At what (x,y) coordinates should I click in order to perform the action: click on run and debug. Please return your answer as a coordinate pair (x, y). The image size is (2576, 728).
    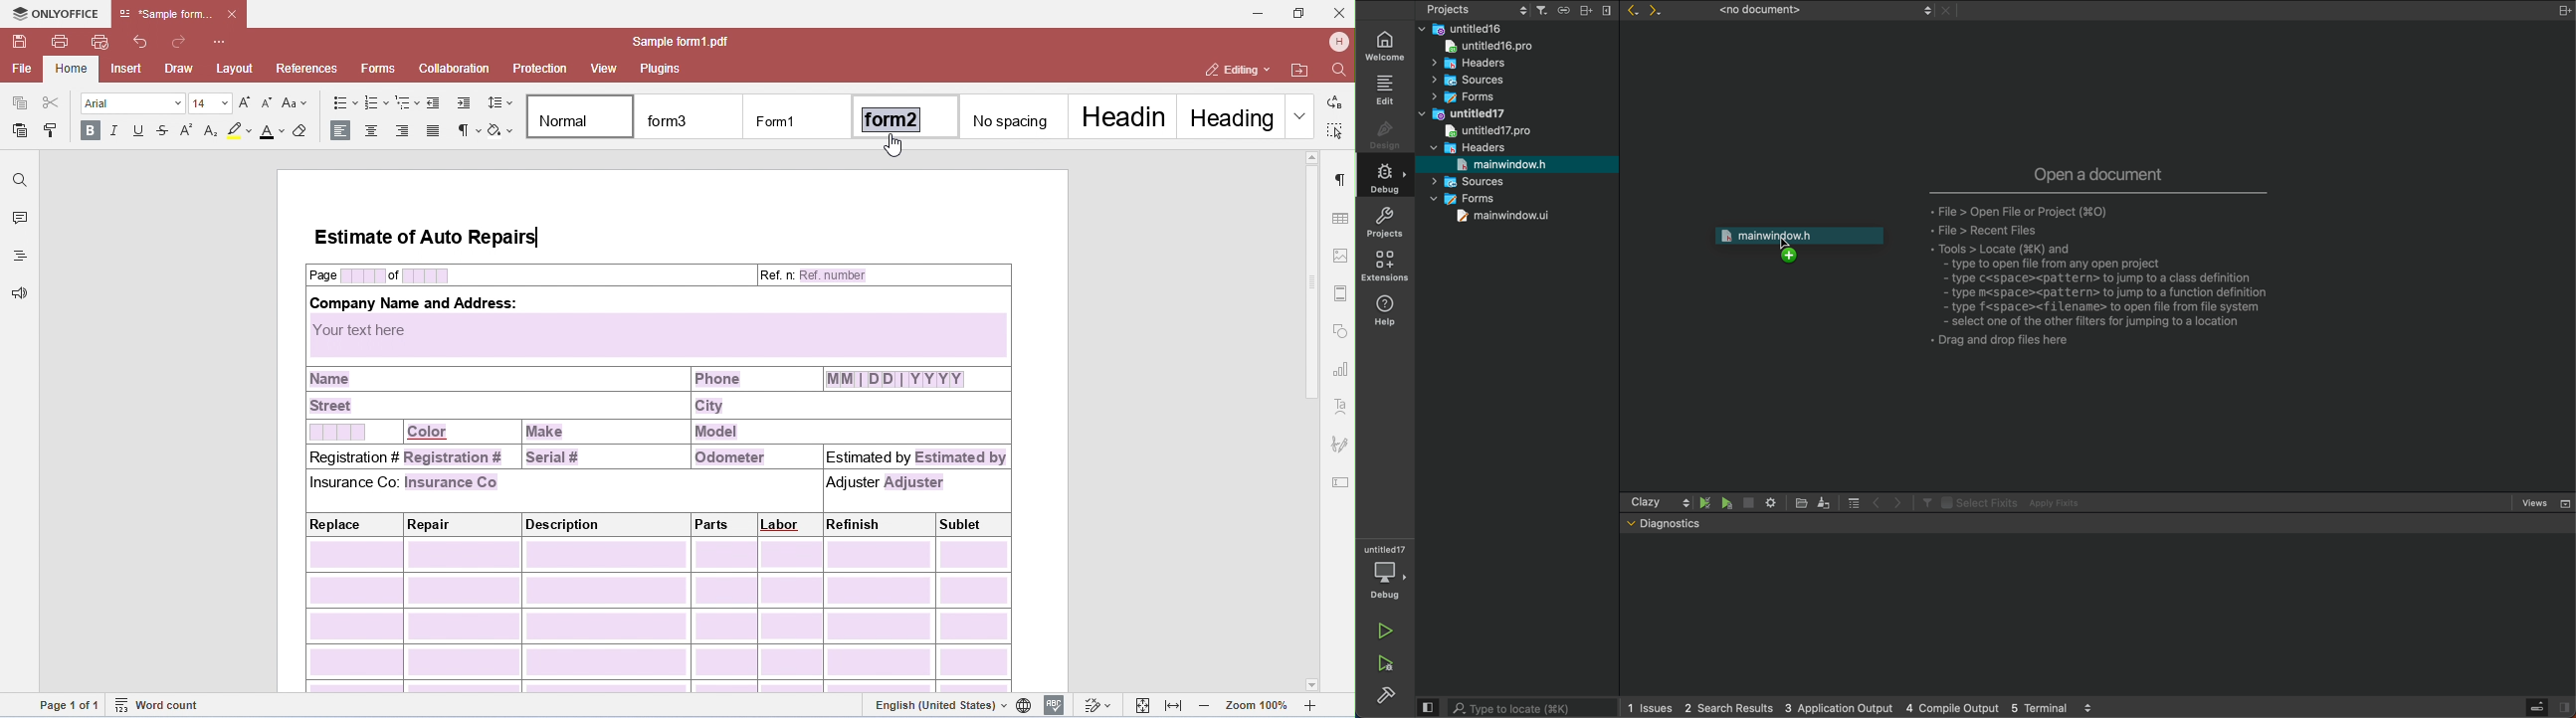
    Looking at the image, I should click on (1389, 667).